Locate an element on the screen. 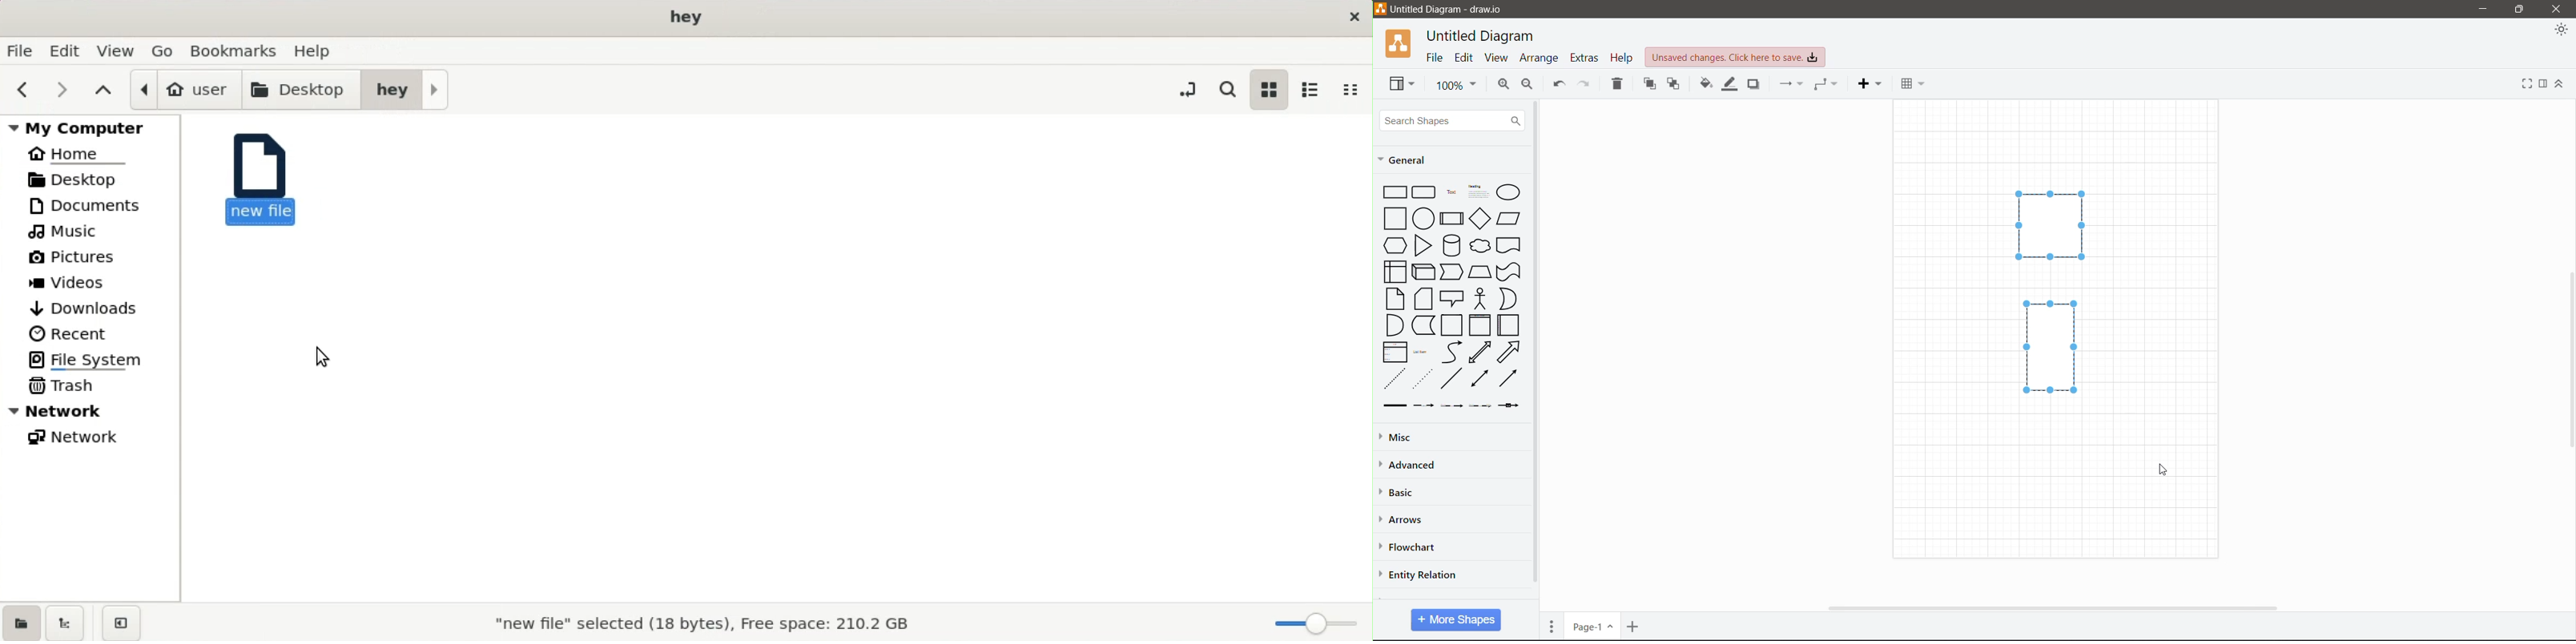 This screenshot has width=2576, height=644. To Back is located at coordinates (1673, 85).